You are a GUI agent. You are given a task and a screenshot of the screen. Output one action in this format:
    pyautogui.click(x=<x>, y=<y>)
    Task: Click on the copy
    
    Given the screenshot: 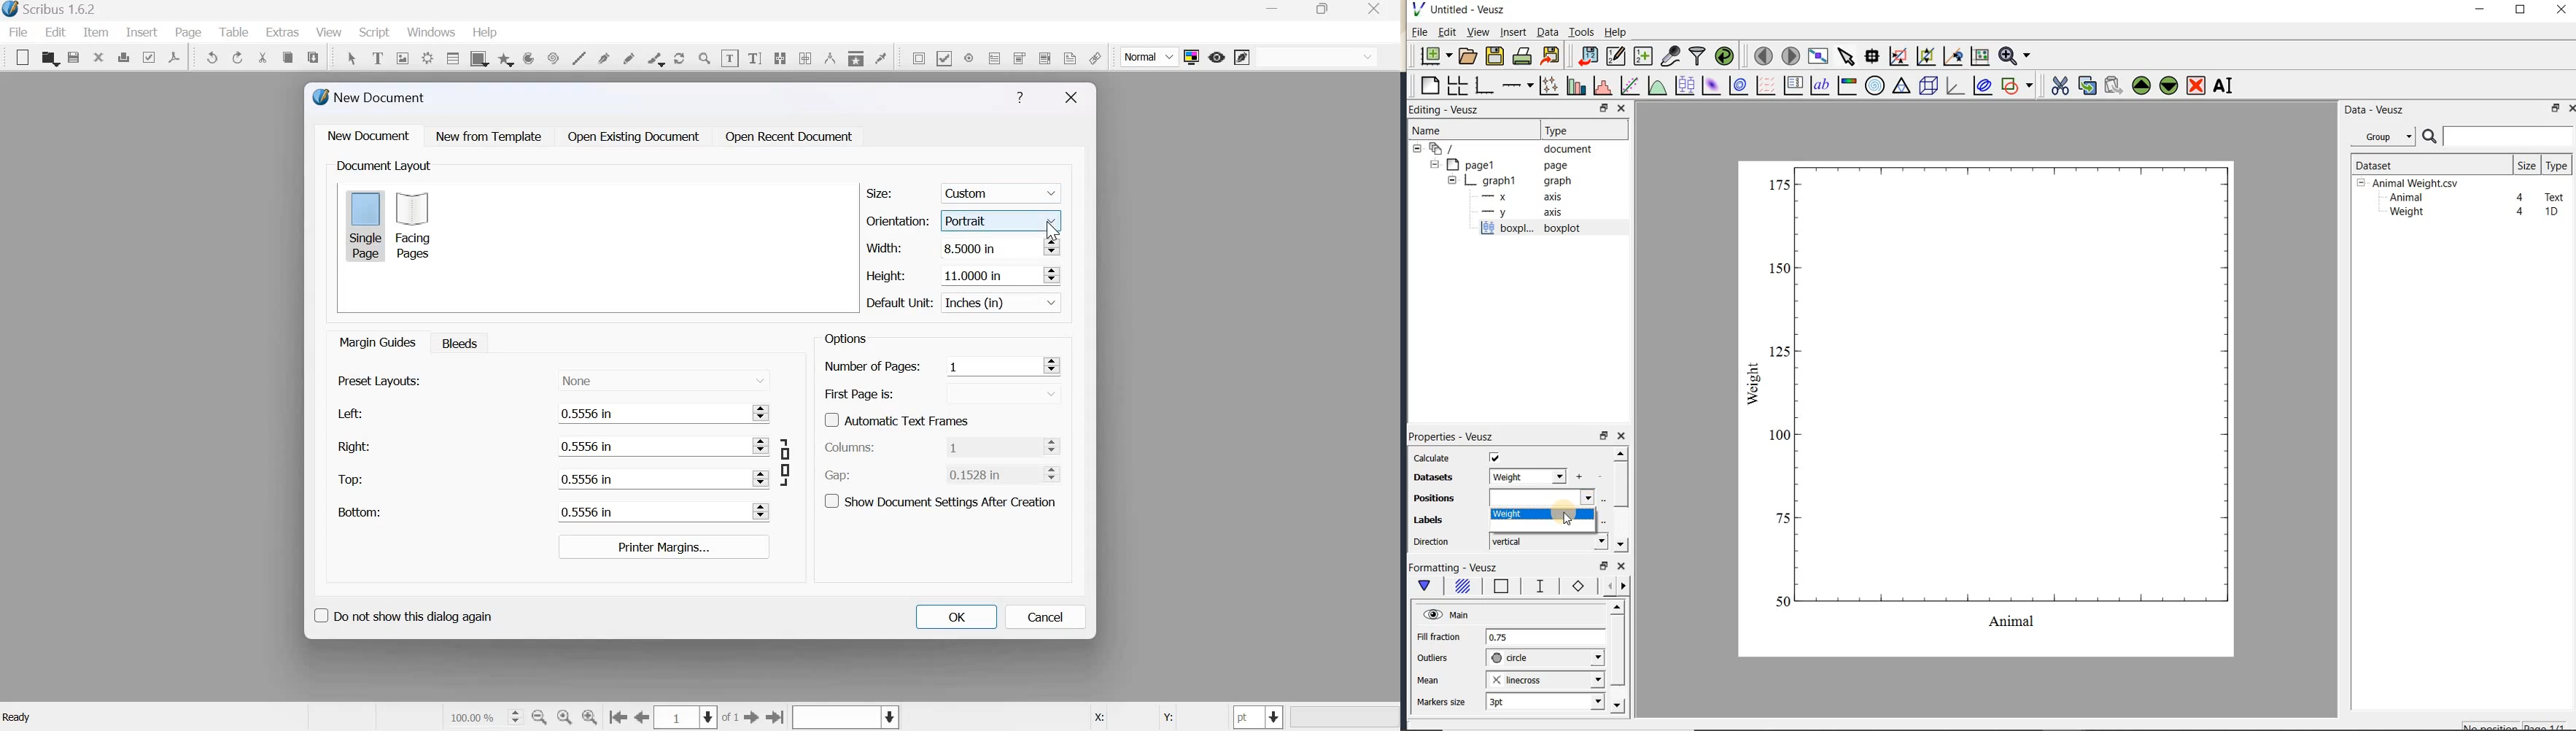 What is the action you would take?
    pyautogui.click(x=287, y=58)
    